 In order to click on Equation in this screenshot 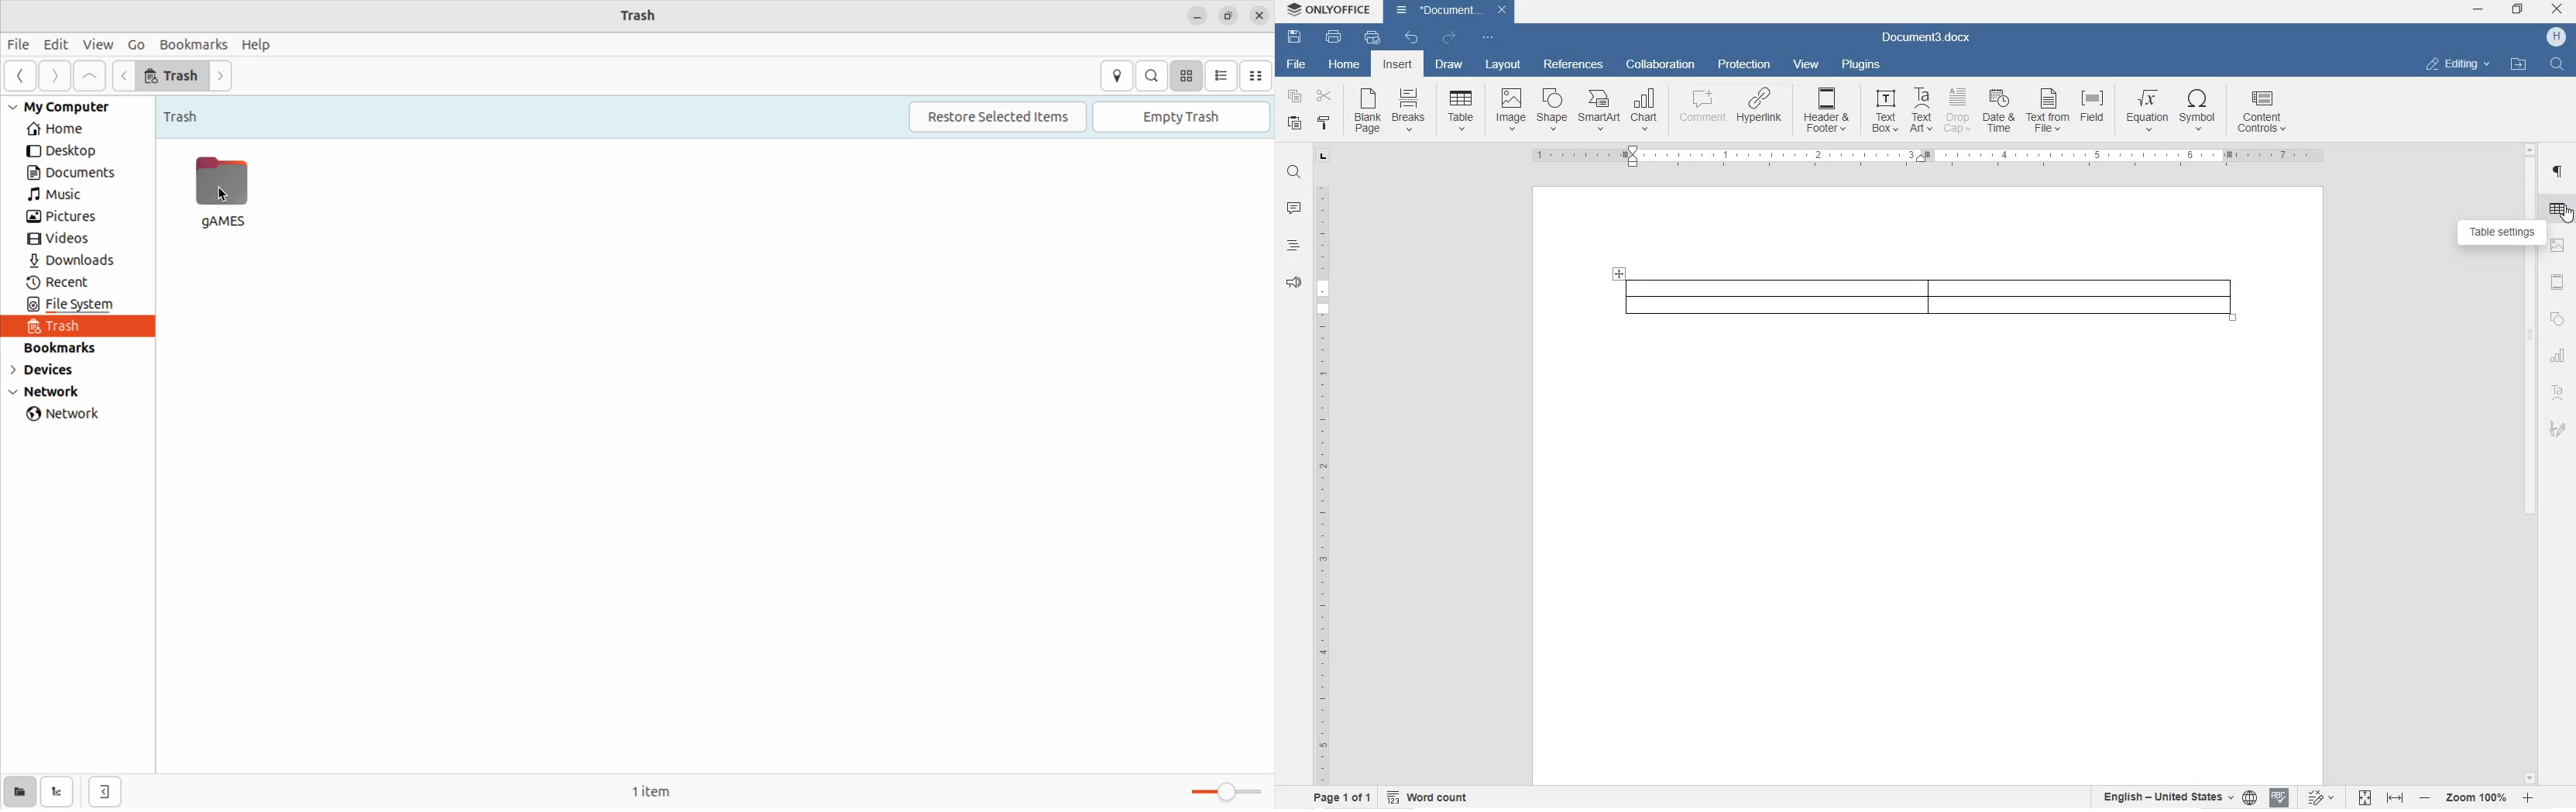, I will do `click(2147, 109)`.